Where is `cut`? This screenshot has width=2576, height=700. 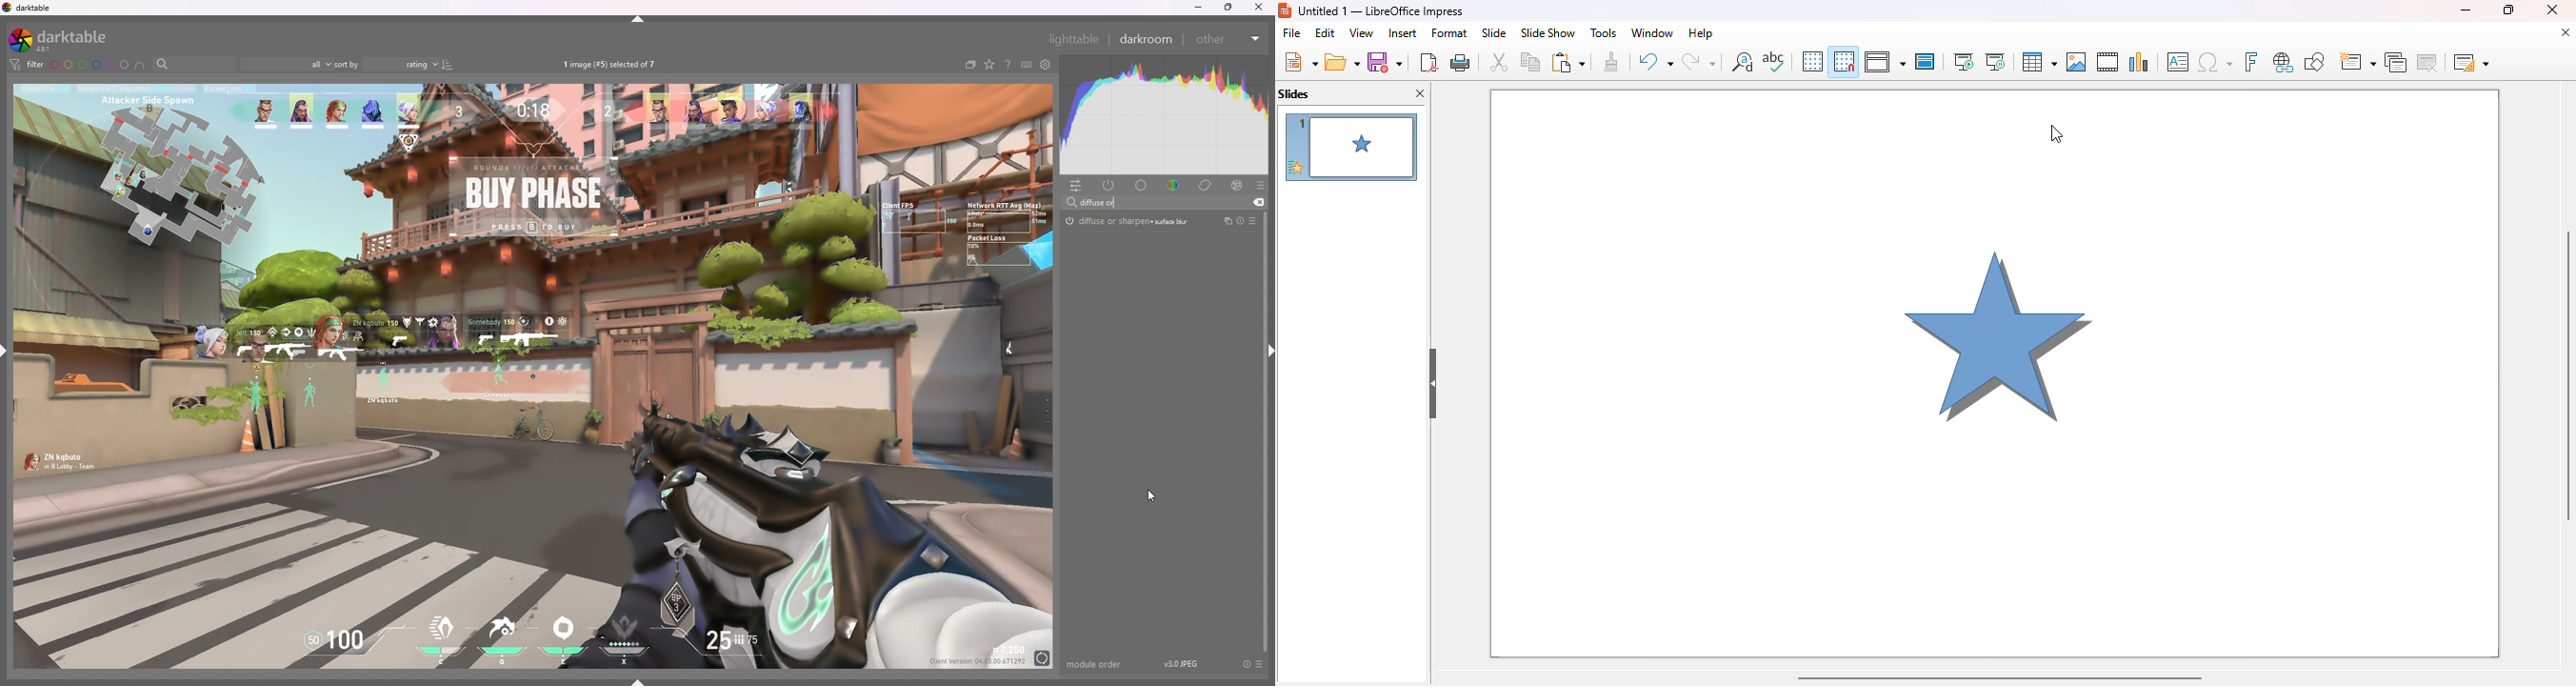 cut is located at coordinates (1259, 202).